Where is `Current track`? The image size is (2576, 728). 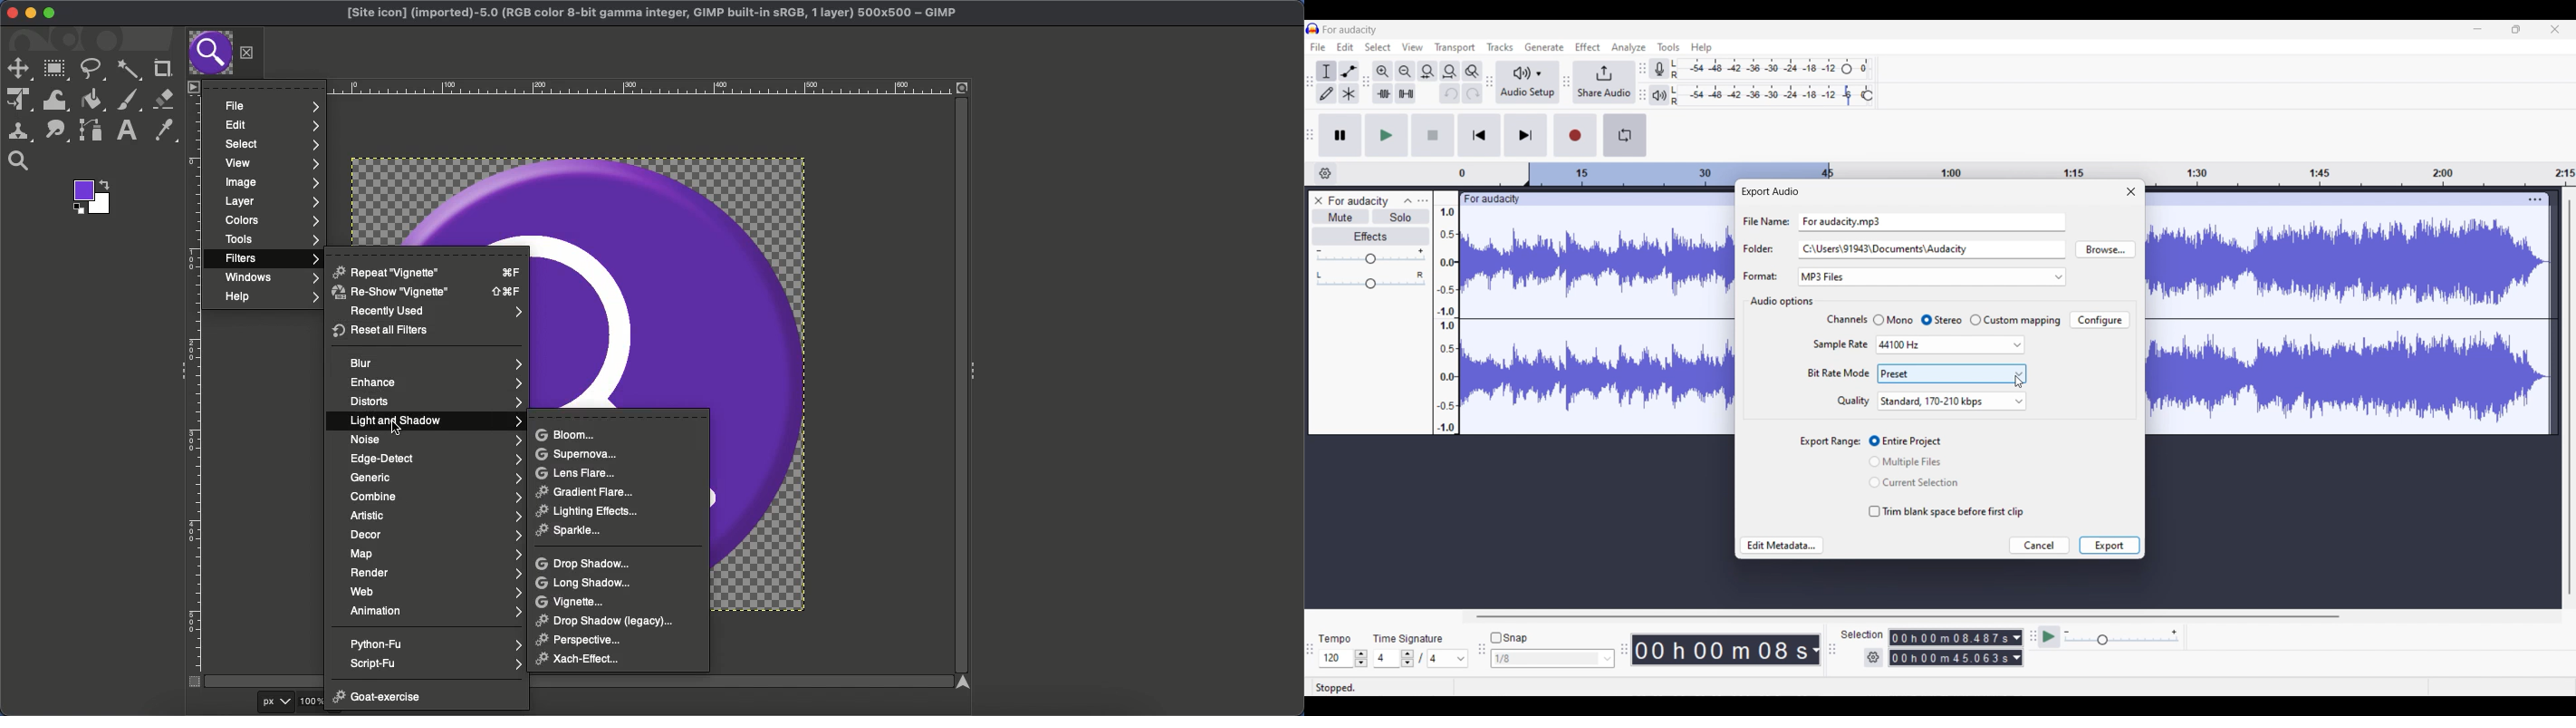 Current track is located at coordinates (2337, 314).